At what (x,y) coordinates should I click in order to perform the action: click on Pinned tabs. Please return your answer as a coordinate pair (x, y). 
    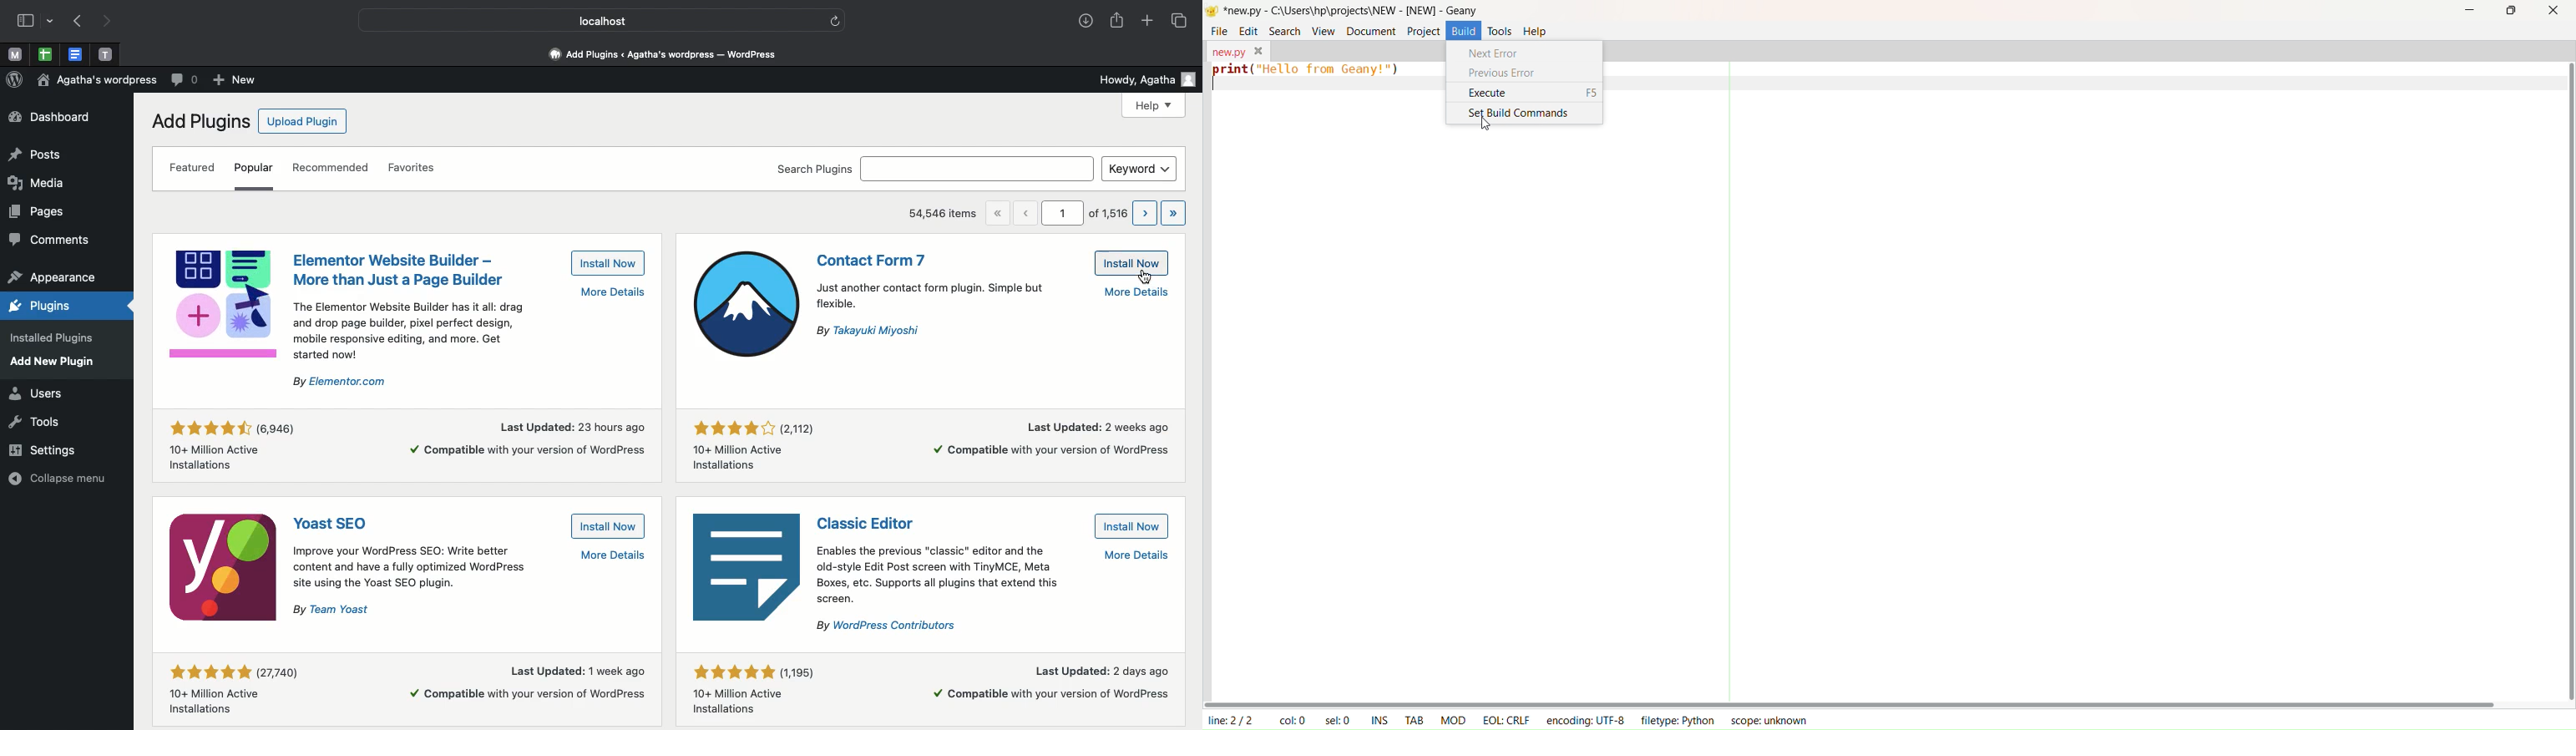
    Looking at the image, I should click on (77, 55).